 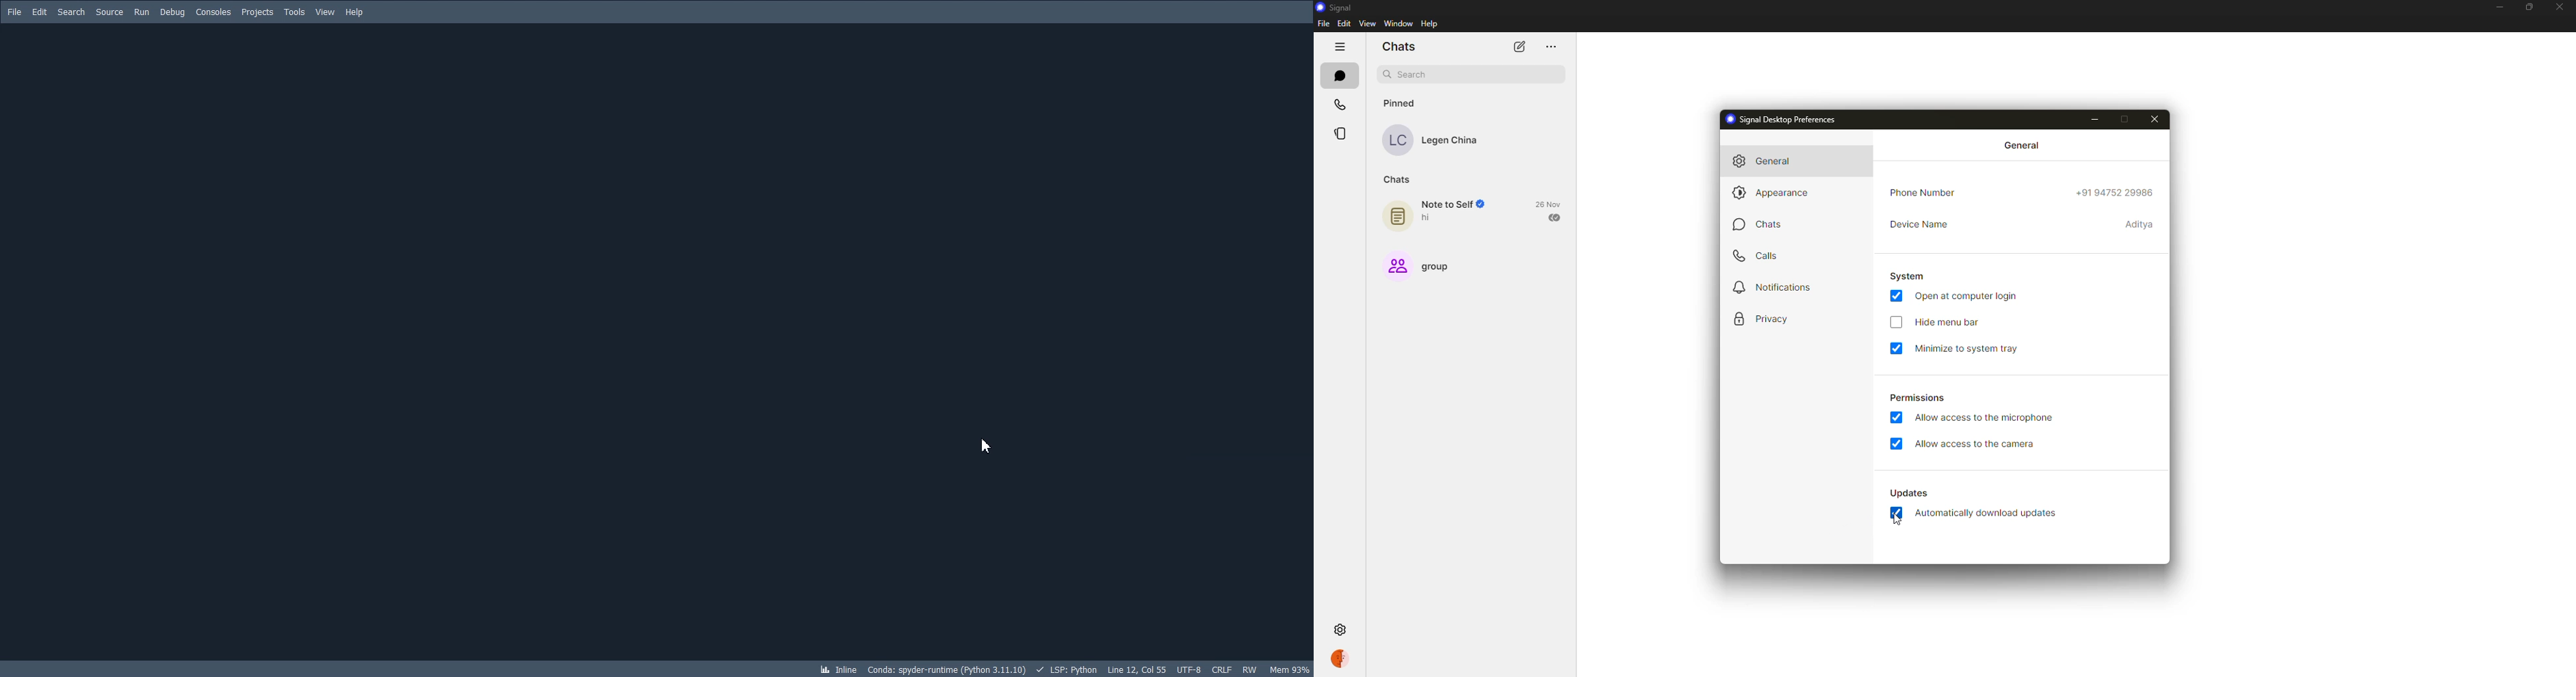 I want to click on general, so click(x=2024, y=145).